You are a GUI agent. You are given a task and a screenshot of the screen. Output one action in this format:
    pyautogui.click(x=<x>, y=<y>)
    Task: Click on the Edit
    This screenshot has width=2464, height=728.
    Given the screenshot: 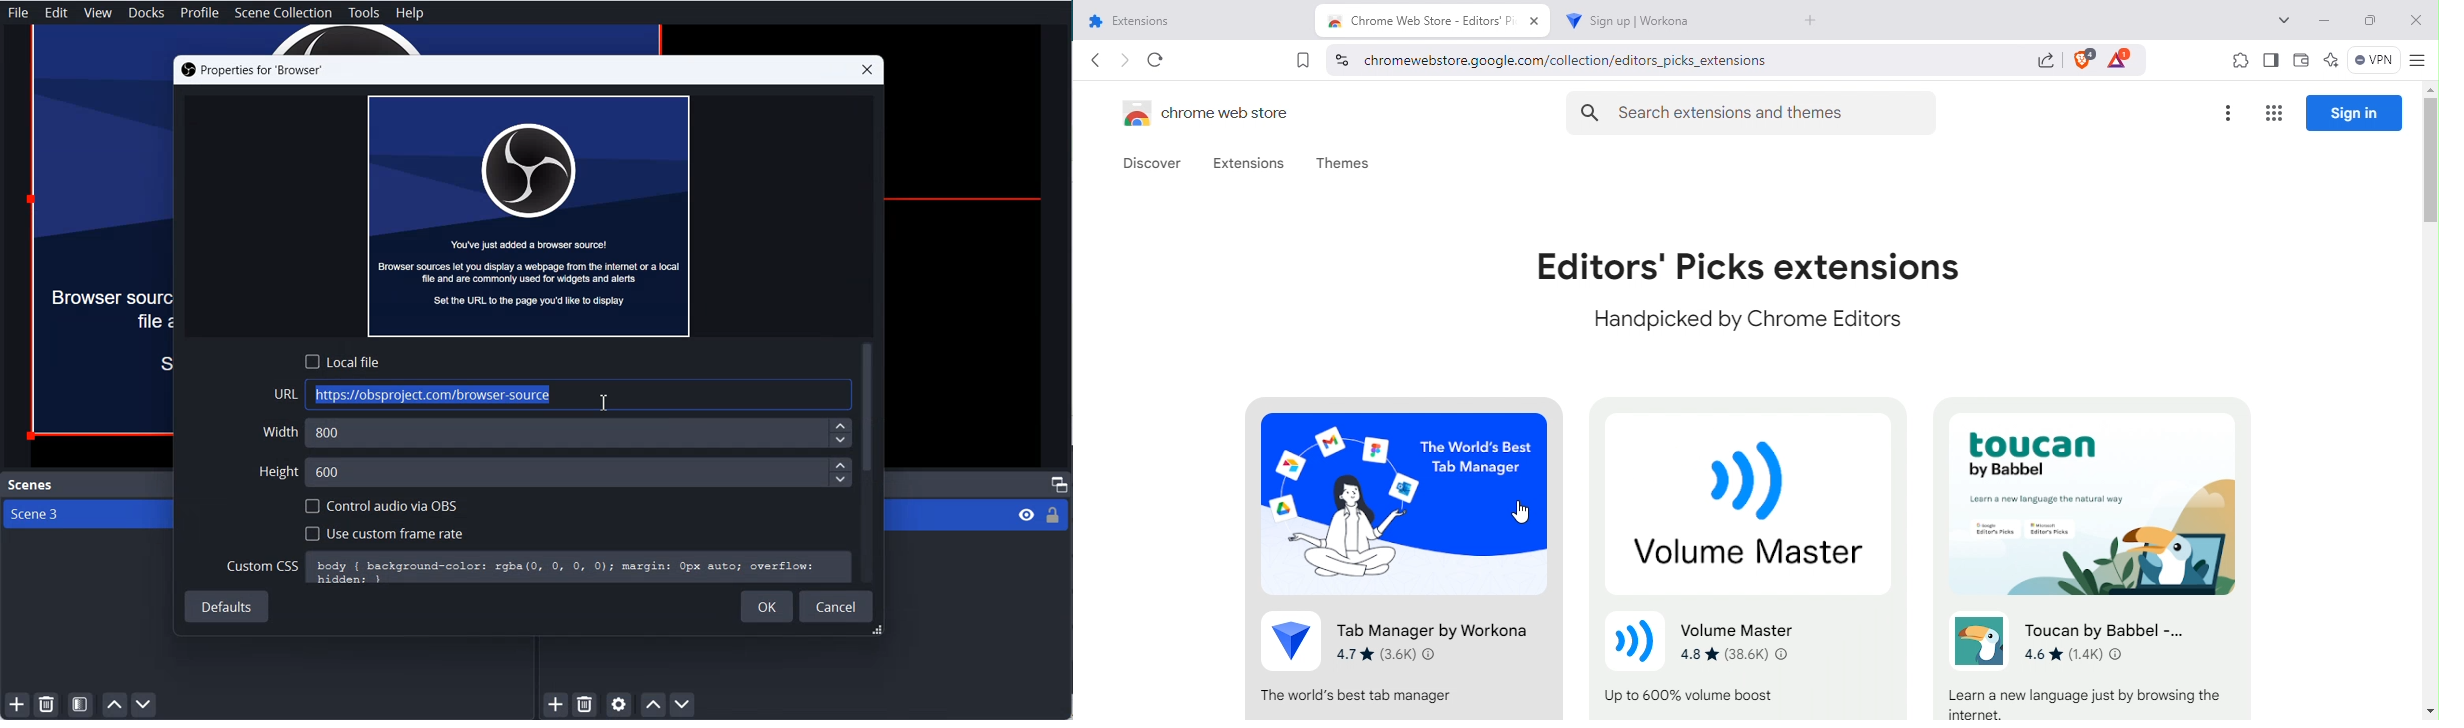 What is the action you would take?
    pyautogui.click(x=57, y=13)
    